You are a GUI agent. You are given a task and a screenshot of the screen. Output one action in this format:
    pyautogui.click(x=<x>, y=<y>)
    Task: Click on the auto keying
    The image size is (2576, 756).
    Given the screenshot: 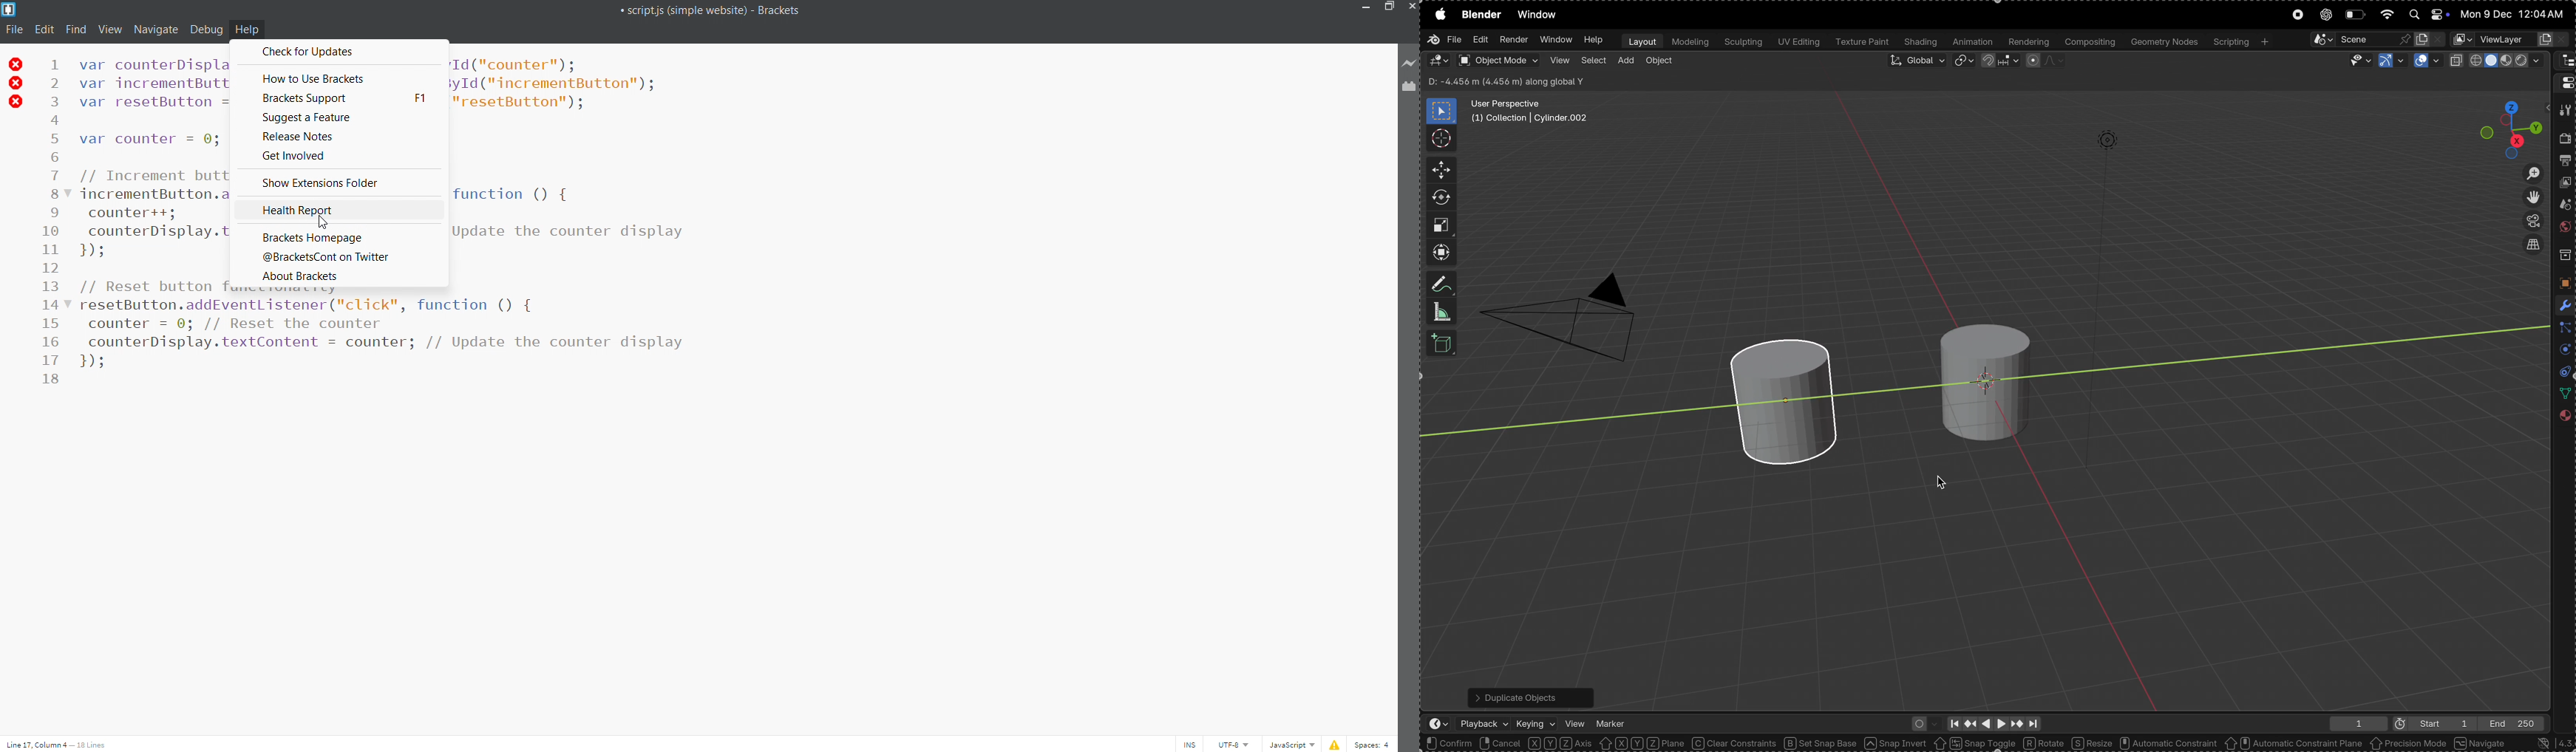 What is the action you would take?
    pyautogui.click(x=1923, y=723)
    